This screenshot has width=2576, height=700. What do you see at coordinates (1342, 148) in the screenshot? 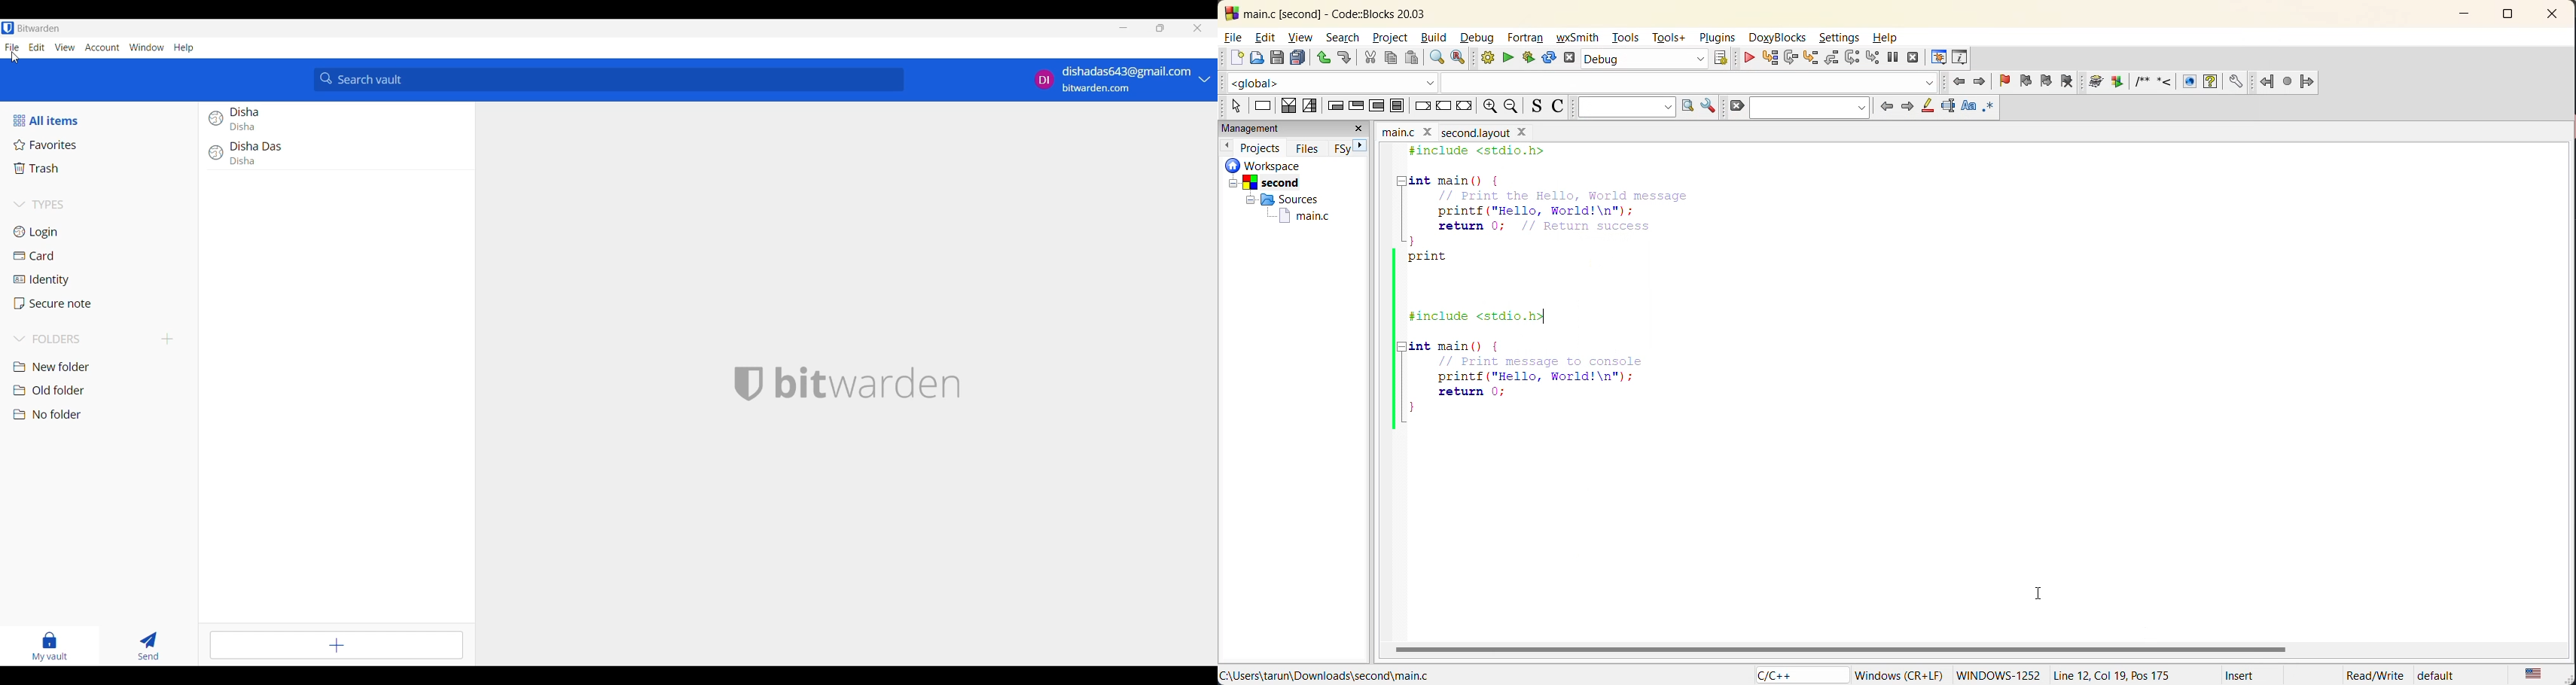
I see `FSy` at bounding box center [1342, 148].